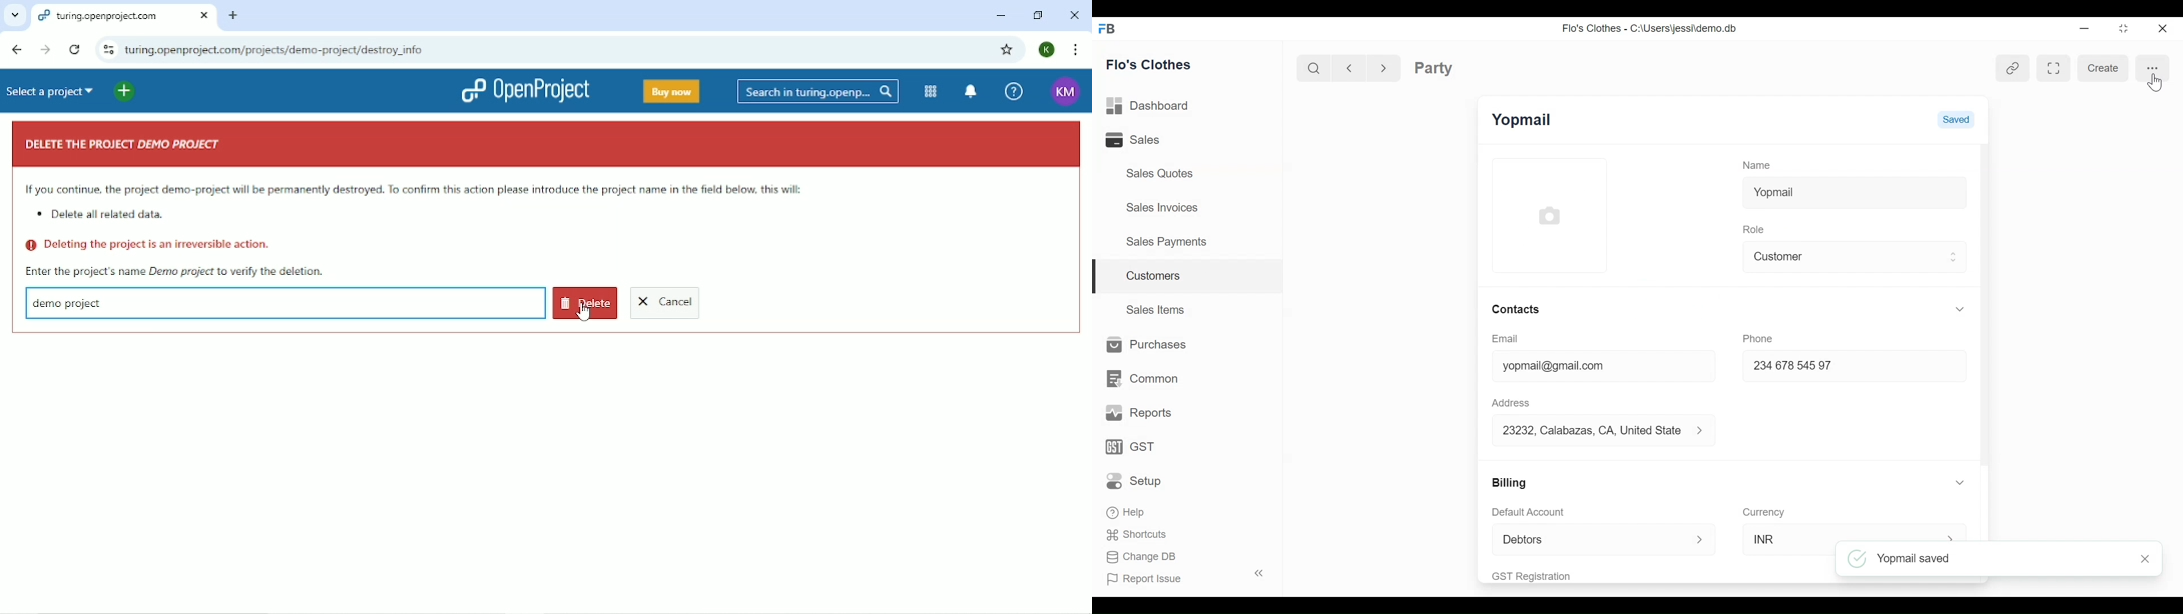 This screenshot has height=616, width=2184. What do you see at coordinates (2053, 68) in the screenshot?
I see `Toggle between form and full width view` at bounding box center [2053, 68].